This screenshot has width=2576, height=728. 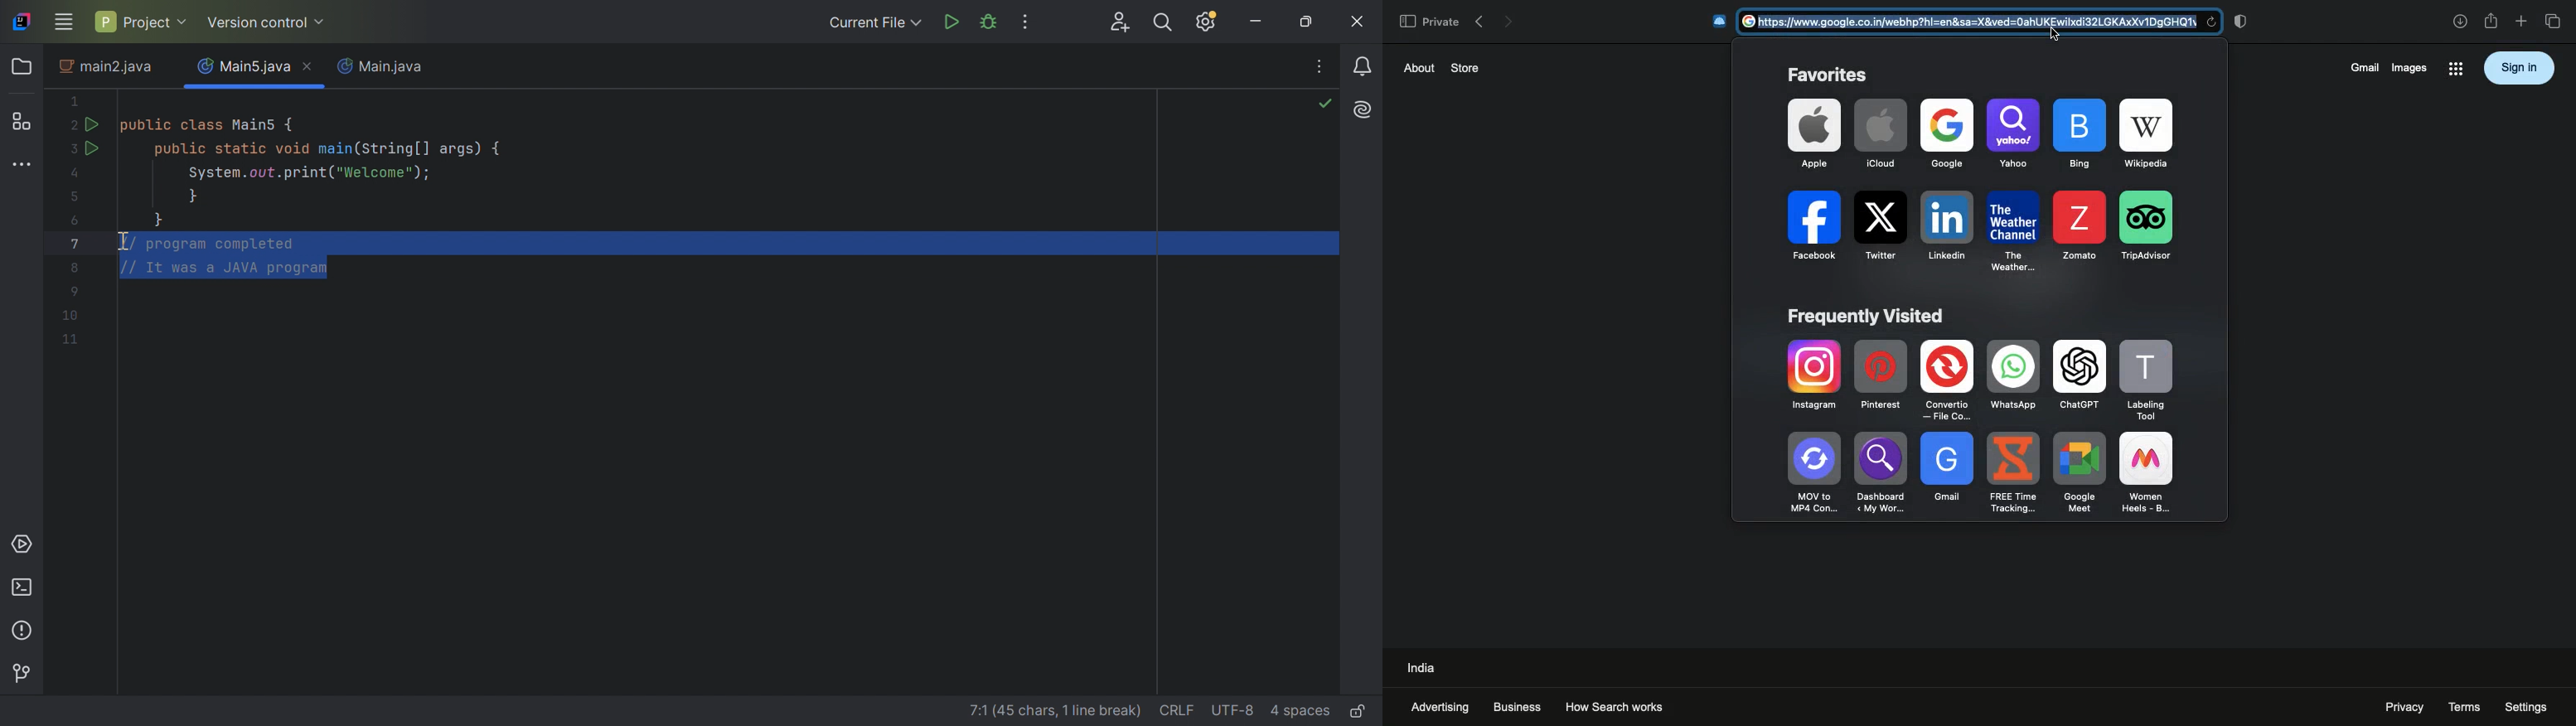 What do you see at coordinates (1168, 23) in the screenshot?
I see `Search` at bounding box center [1168, 23].